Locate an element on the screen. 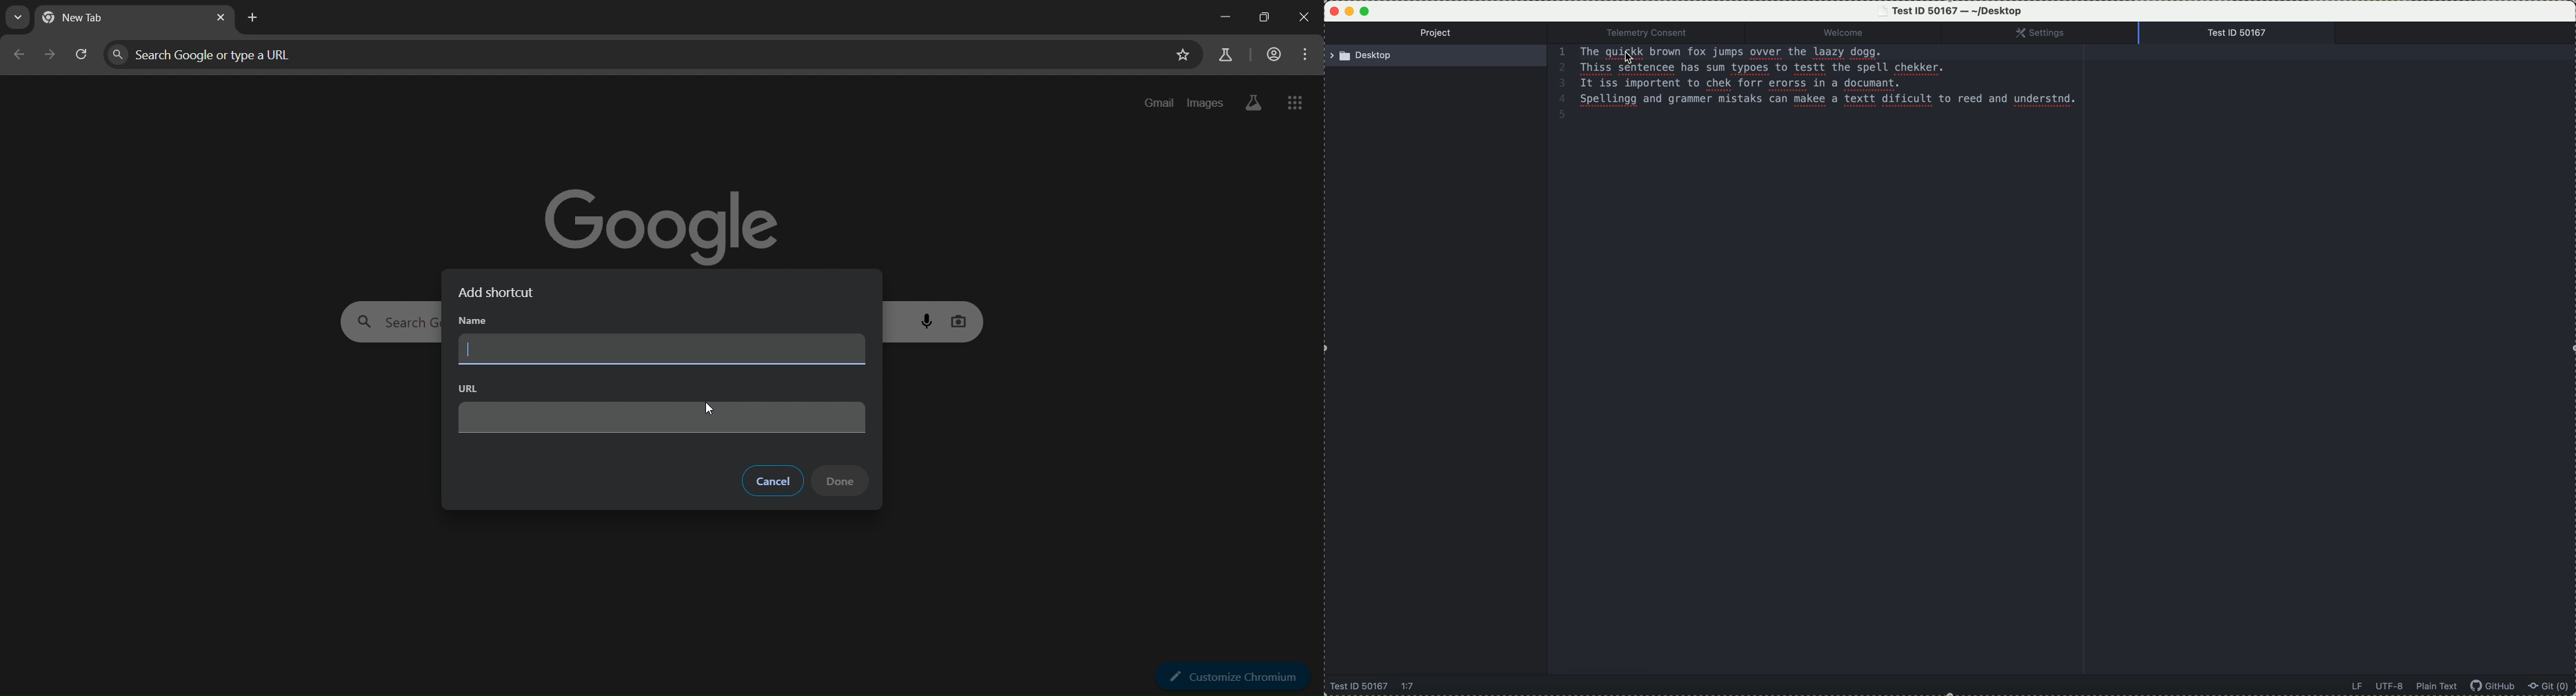 The image size is (2576, 700). name file is located at coordinates (1358, 687).